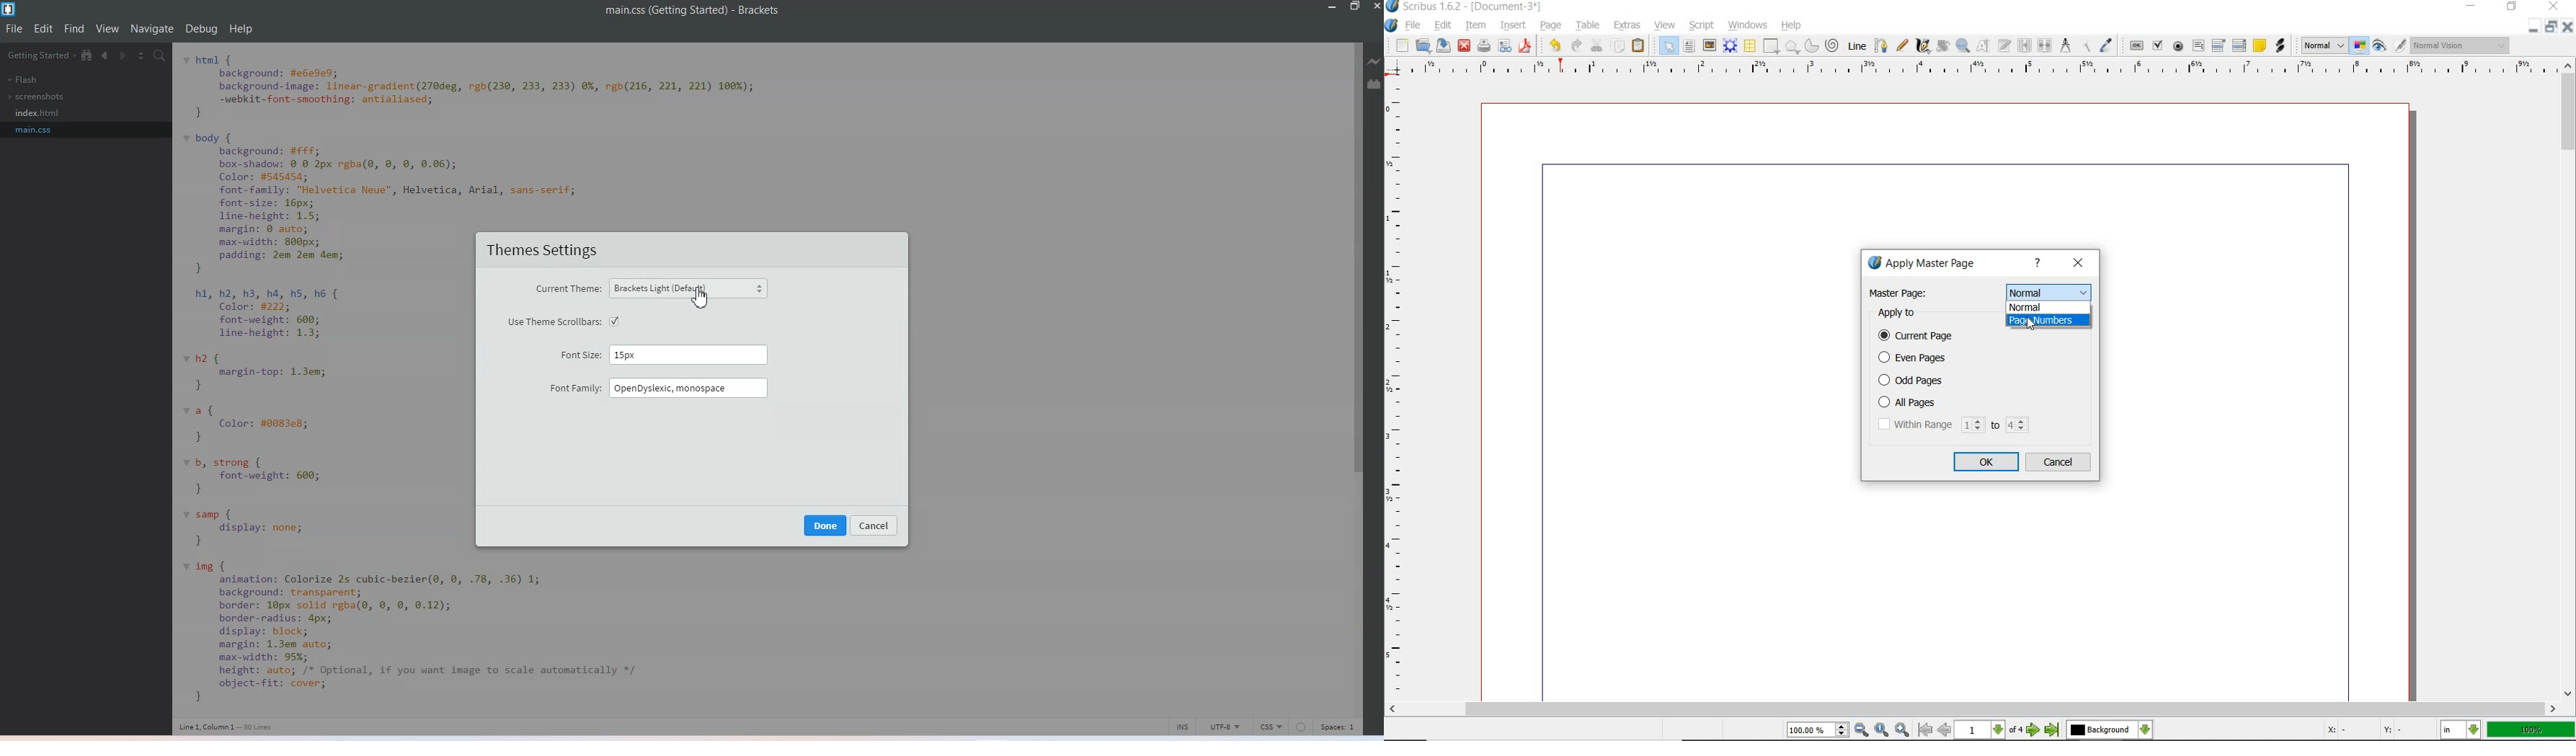 This screenshot has width=2576, height=756. I want to click on First Page, so click(1923, 730).